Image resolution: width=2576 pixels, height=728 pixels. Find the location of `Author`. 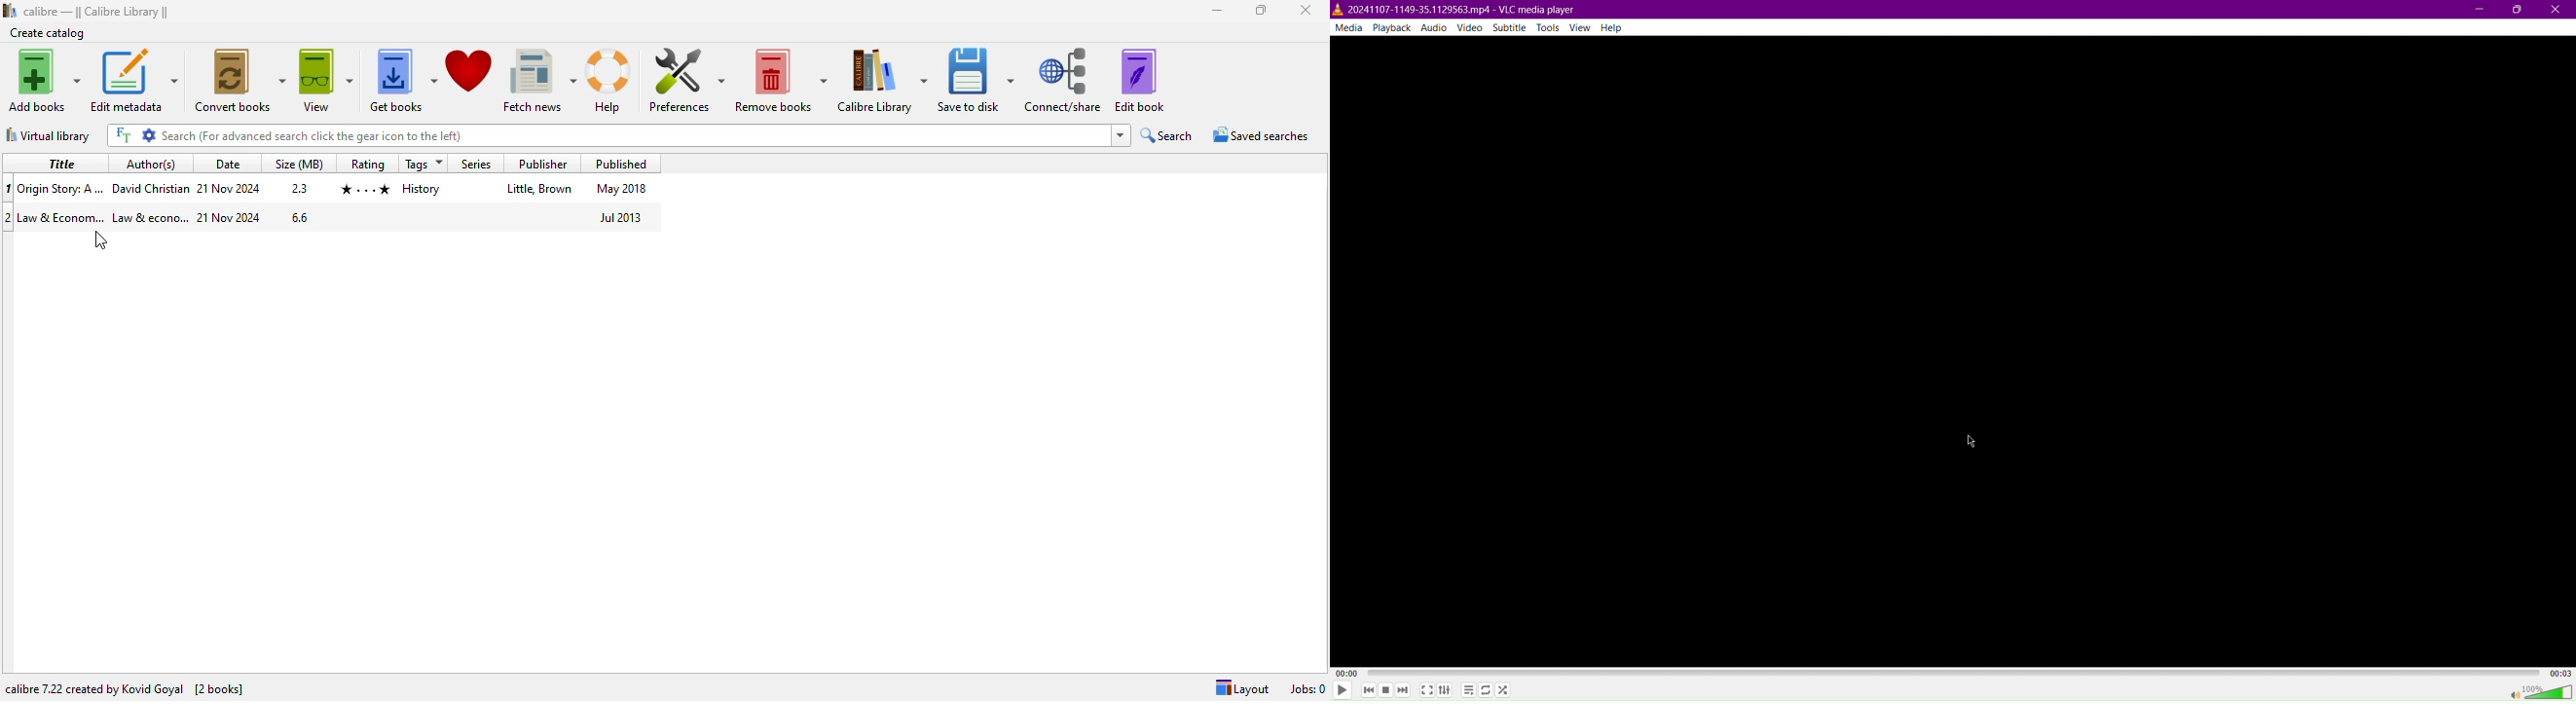

Author is located at coordinates (150, 217).